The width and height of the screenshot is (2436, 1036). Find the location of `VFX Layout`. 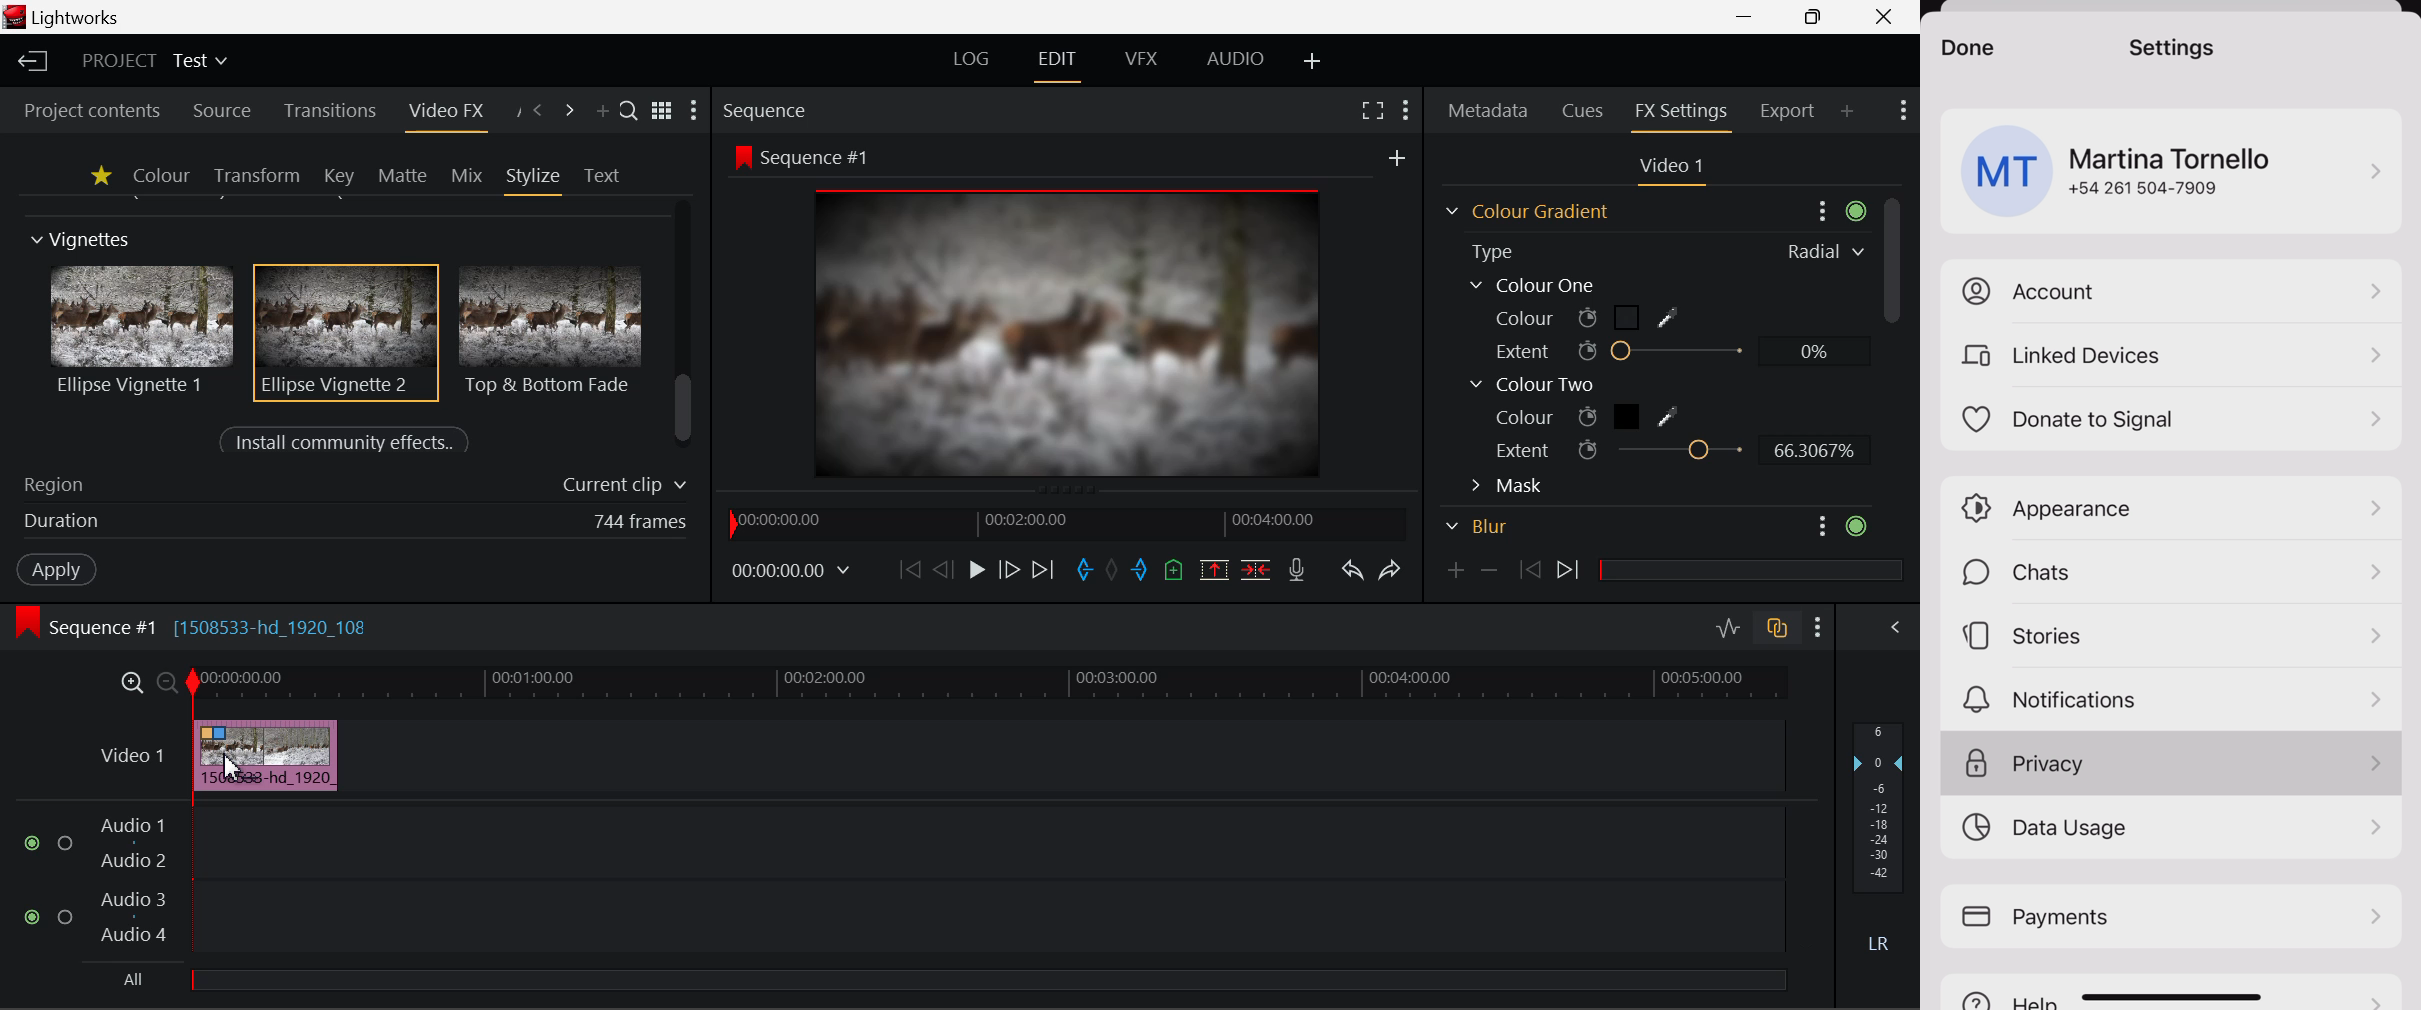

VFX Layout is located at coordinates (1142, 62).